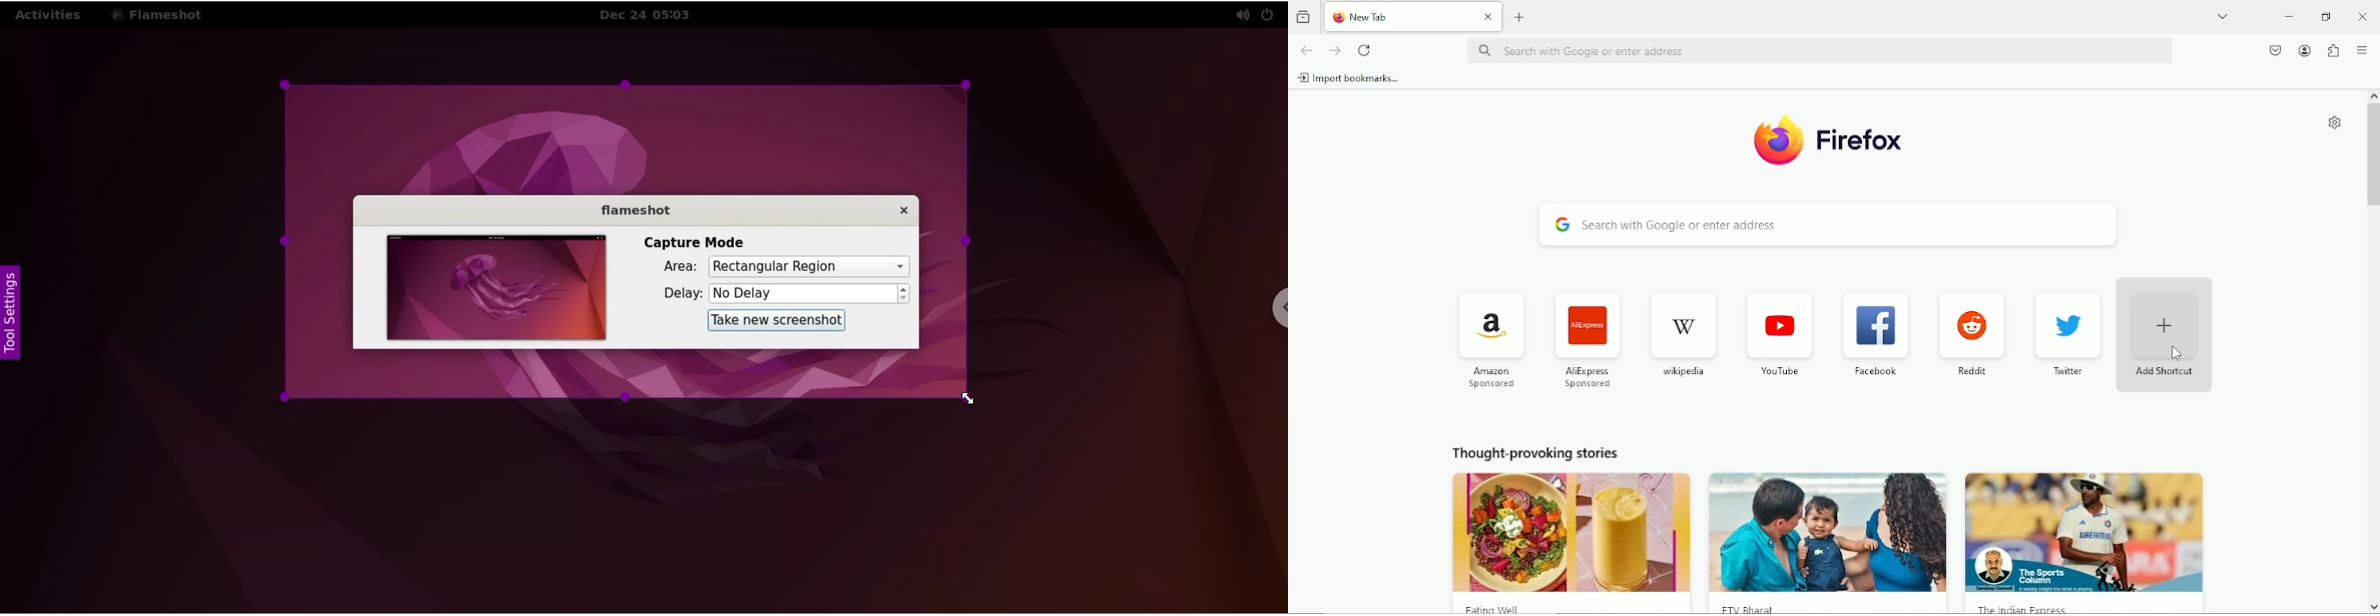 The image size is (2380, 616). I want to click on Close, so click(2363, 16).